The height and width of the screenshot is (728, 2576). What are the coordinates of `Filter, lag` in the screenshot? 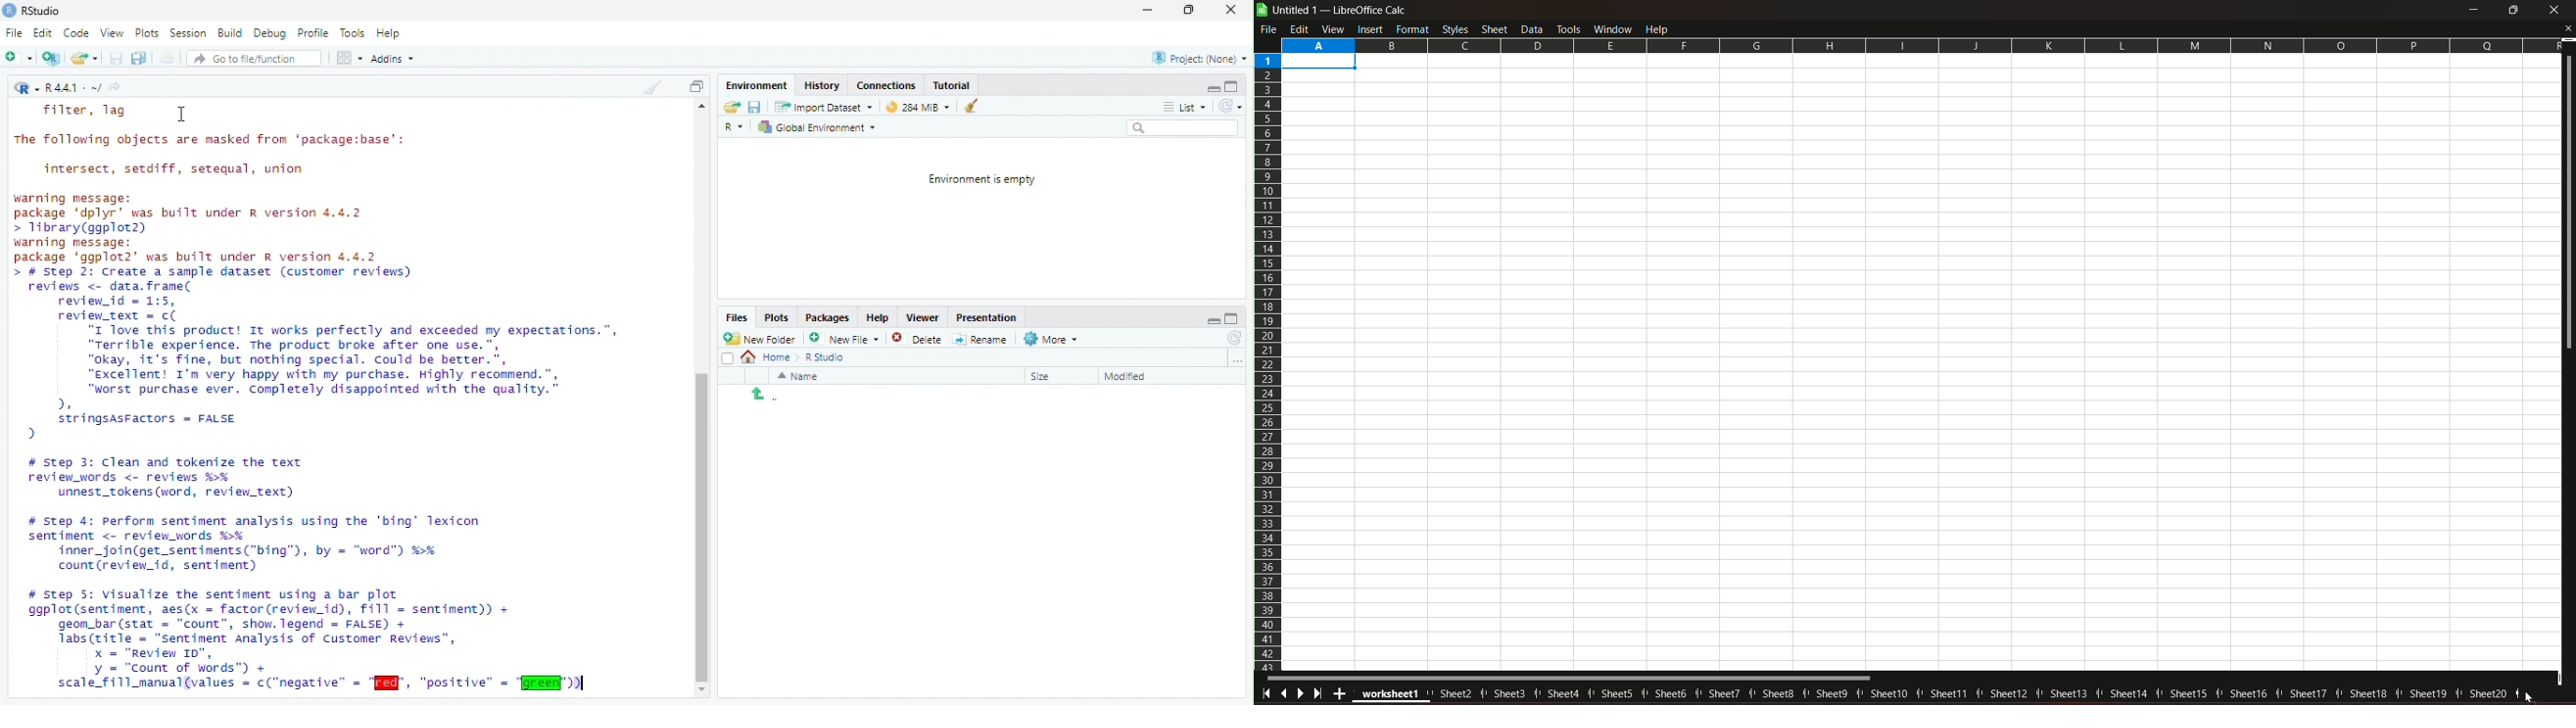 It's located at (87, 111).